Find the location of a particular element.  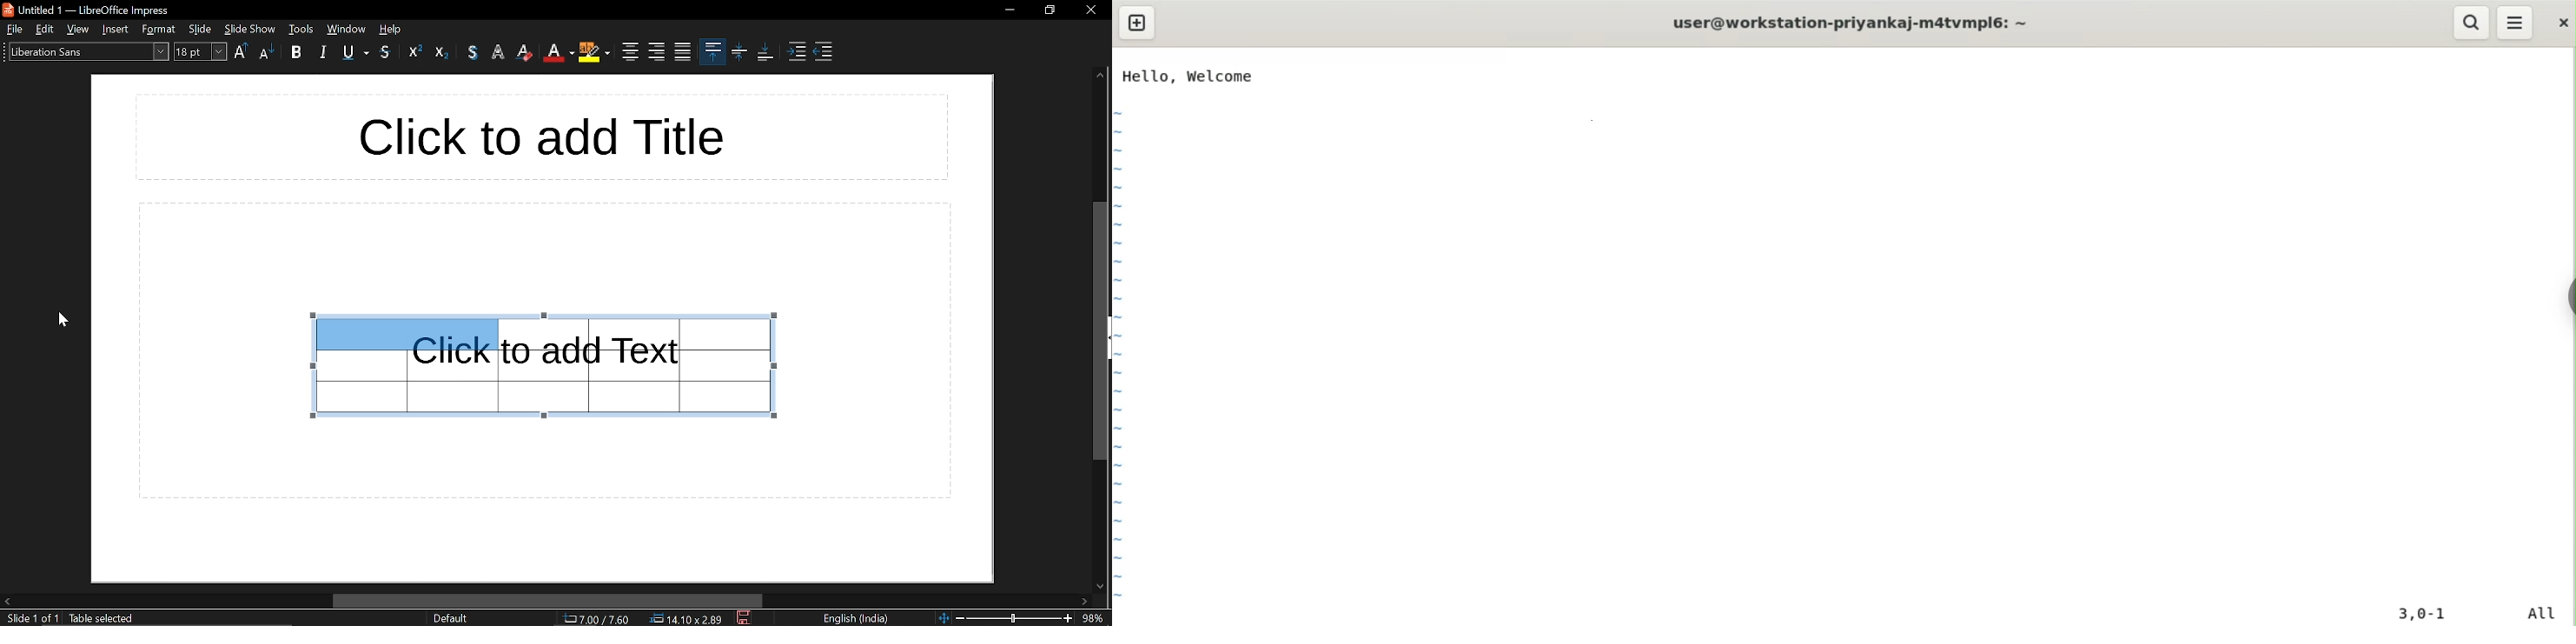

text: edit paragraph 1, row 1, column 1 is located at coordinates (162, 619).